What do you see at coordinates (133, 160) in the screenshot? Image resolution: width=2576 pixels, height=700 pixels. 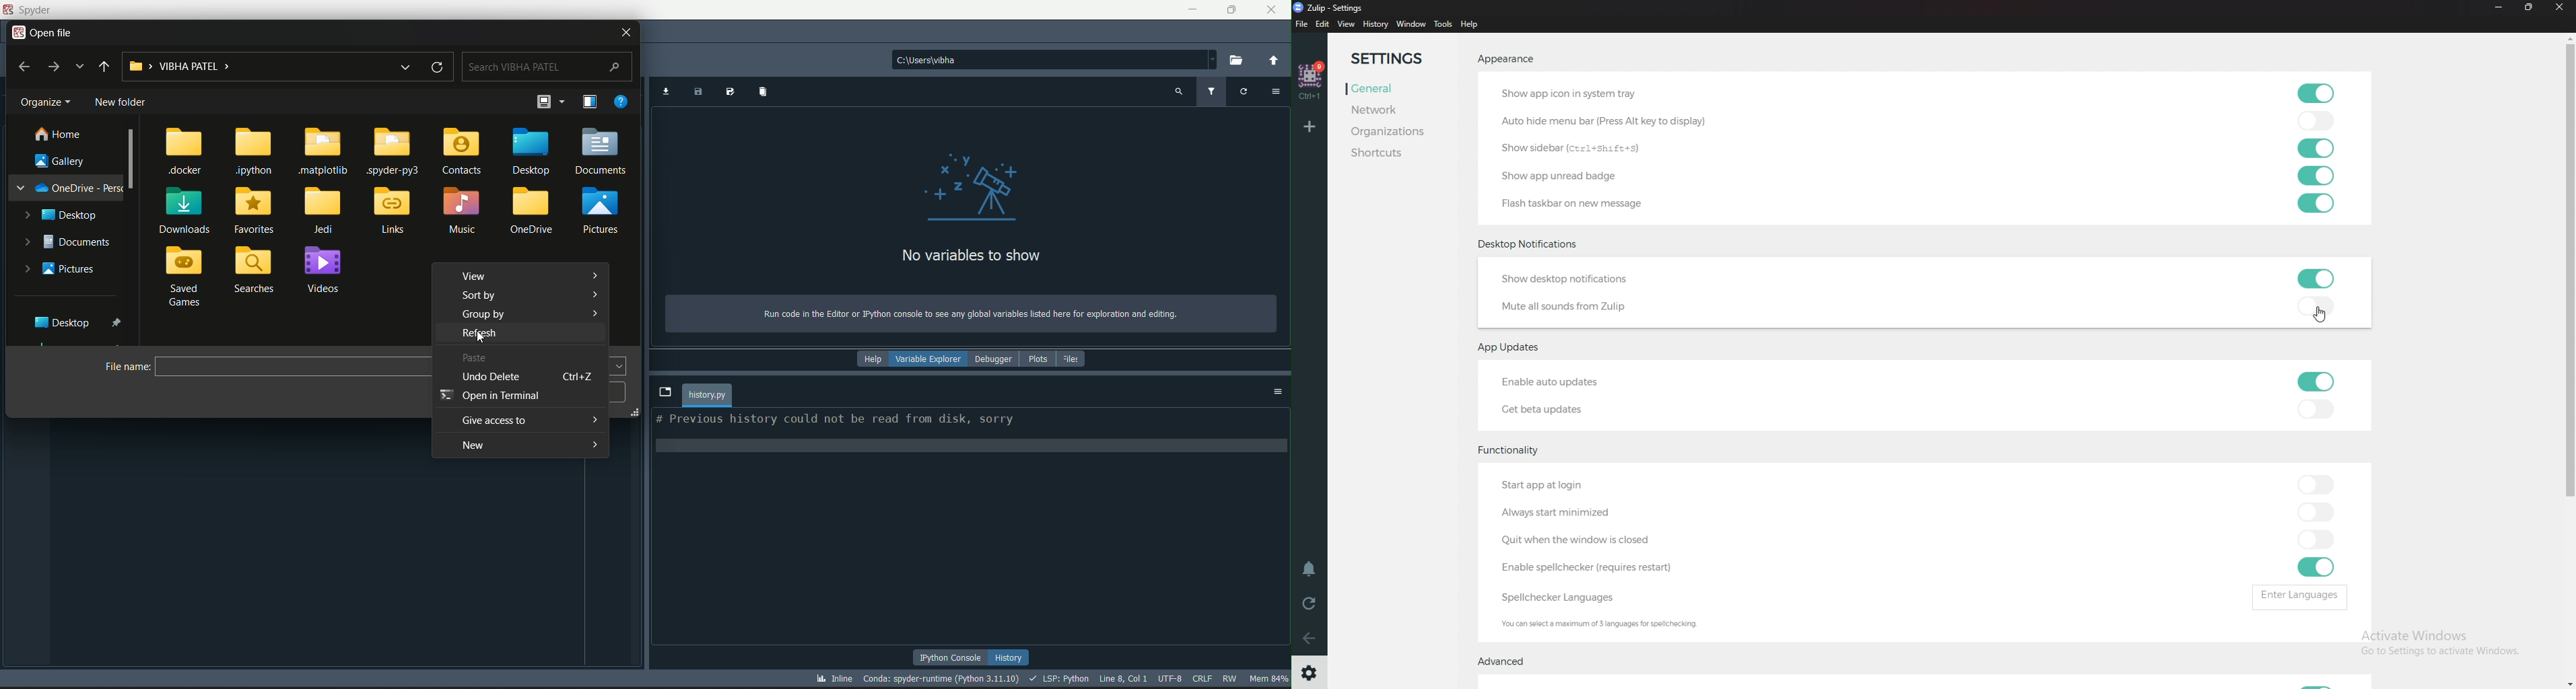 I see `scrollbar` at bounding box center [133, 160].